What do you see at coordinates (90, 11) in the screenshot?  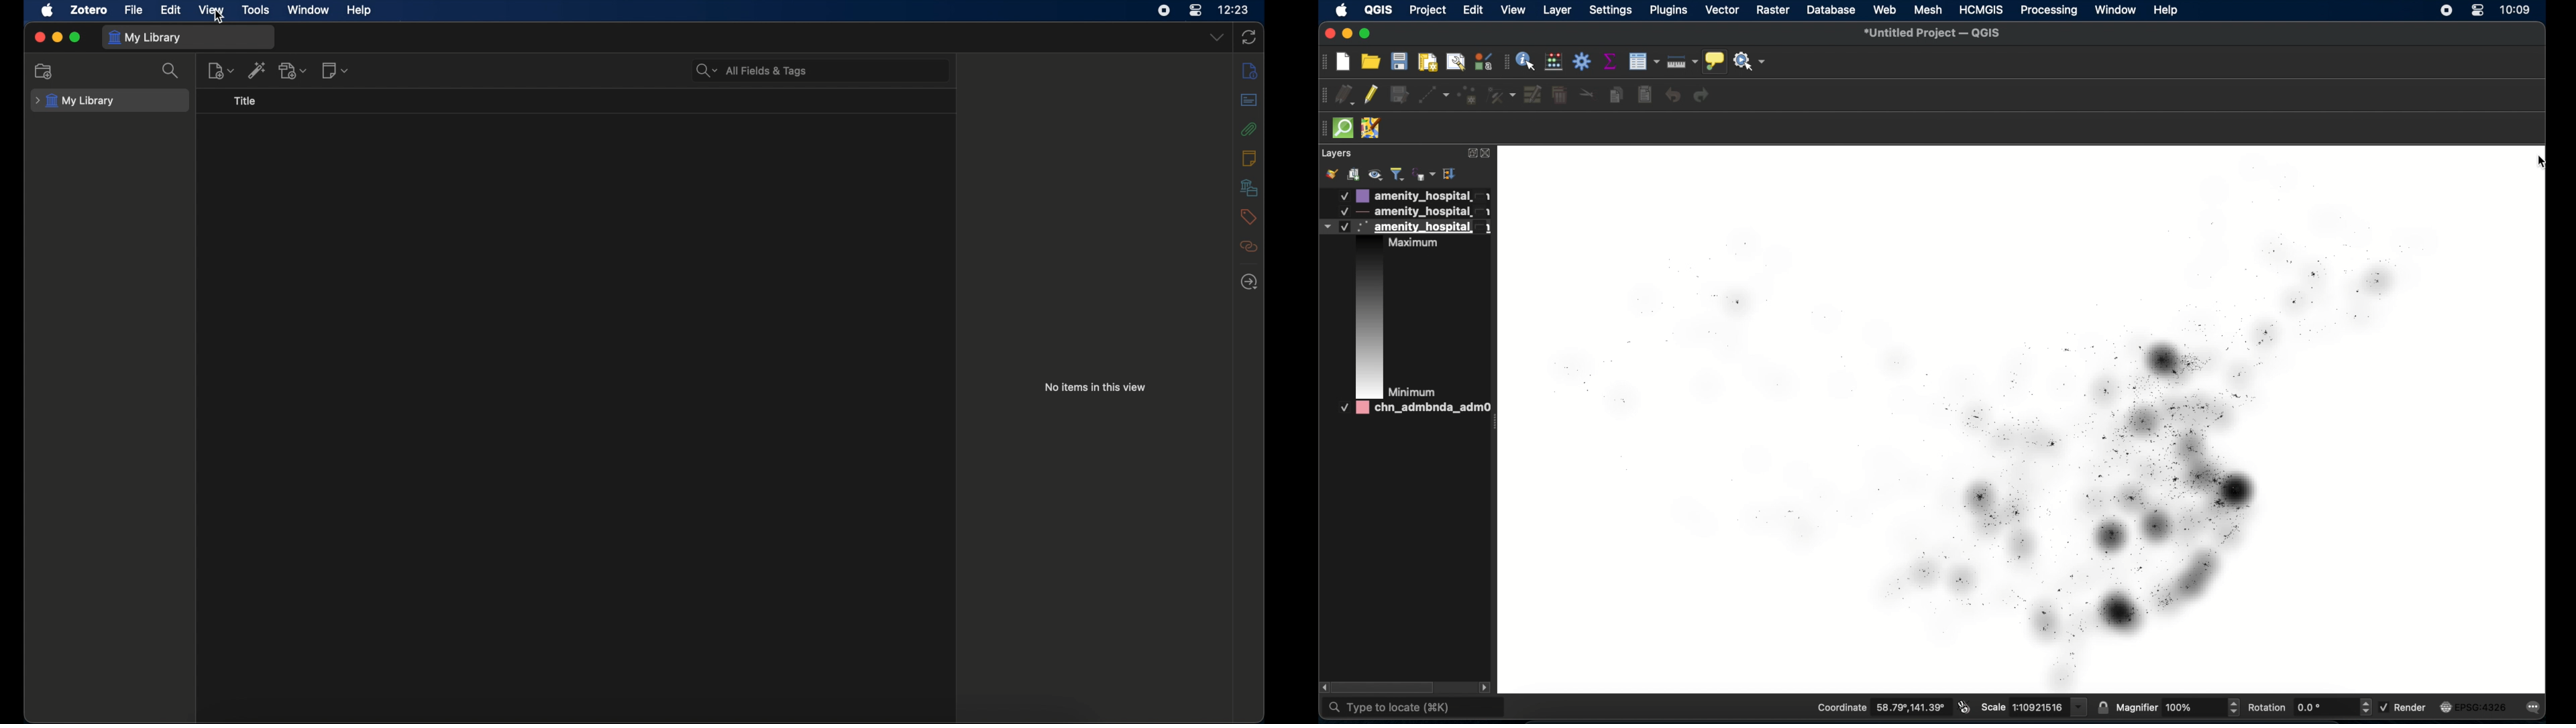 I see `zotero` at bounding box center [90, 11].